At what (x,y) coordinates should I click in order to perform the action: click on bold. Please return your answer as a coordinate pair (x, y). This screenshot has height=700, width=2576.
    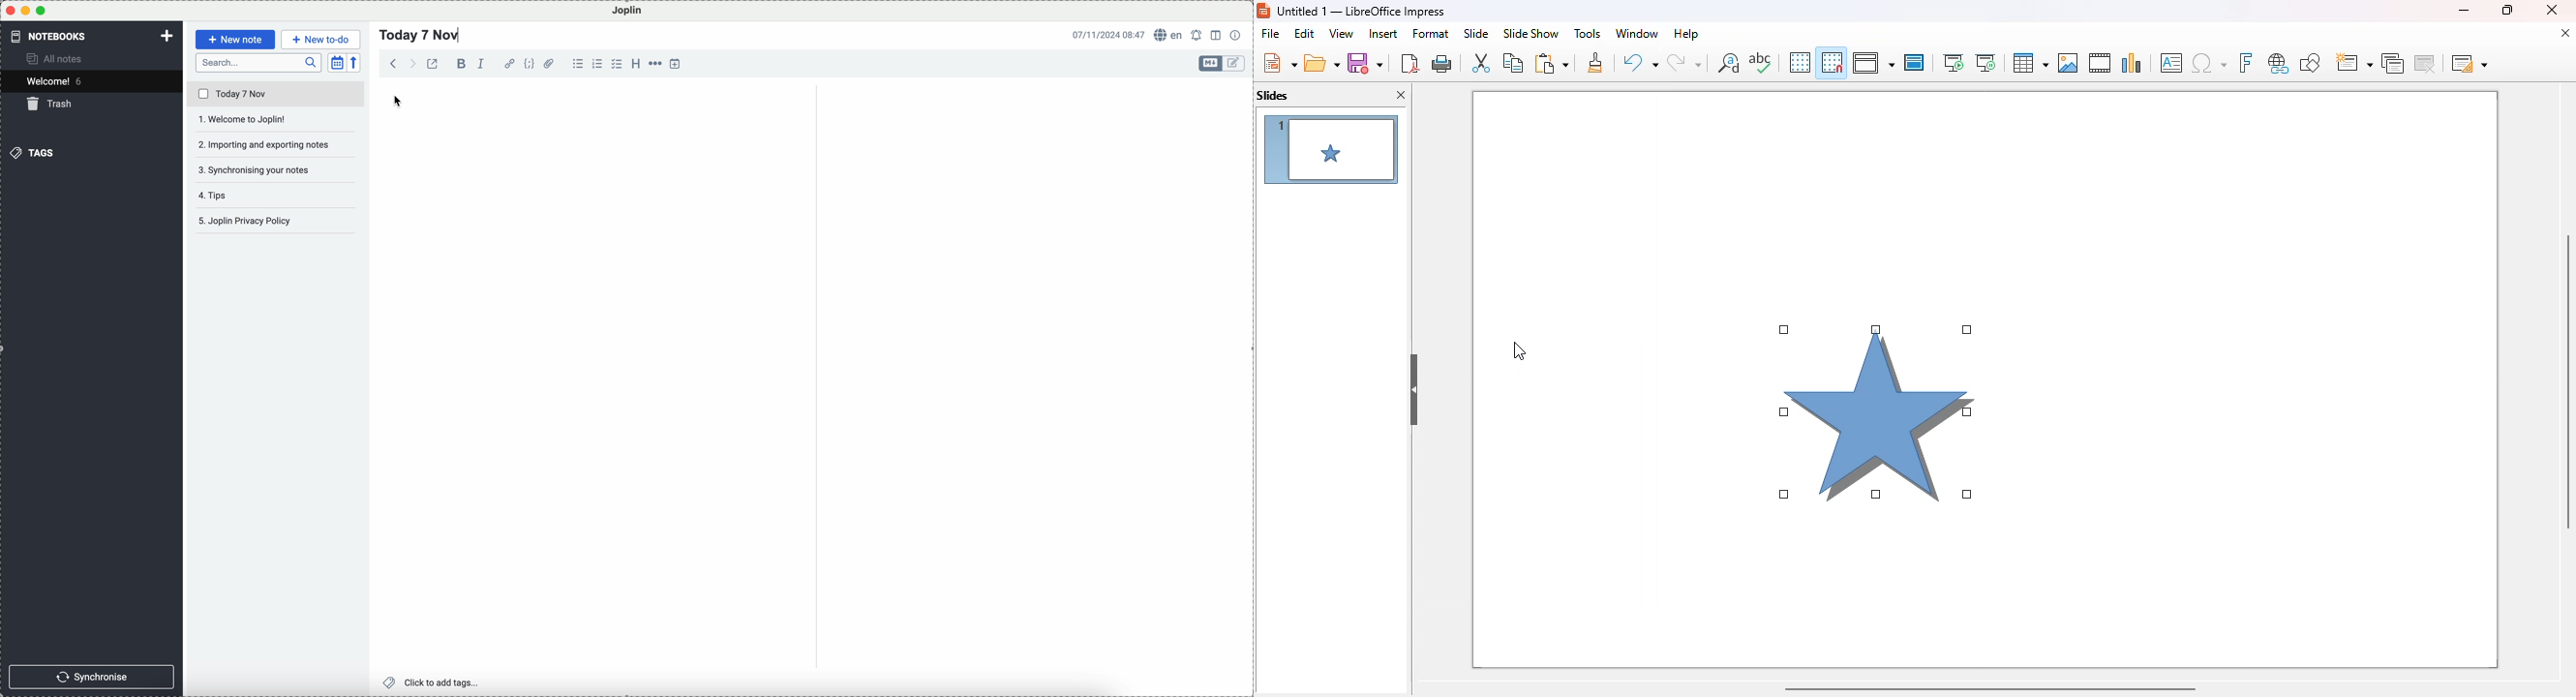
    Looking at the image, I should click on (459, 63).